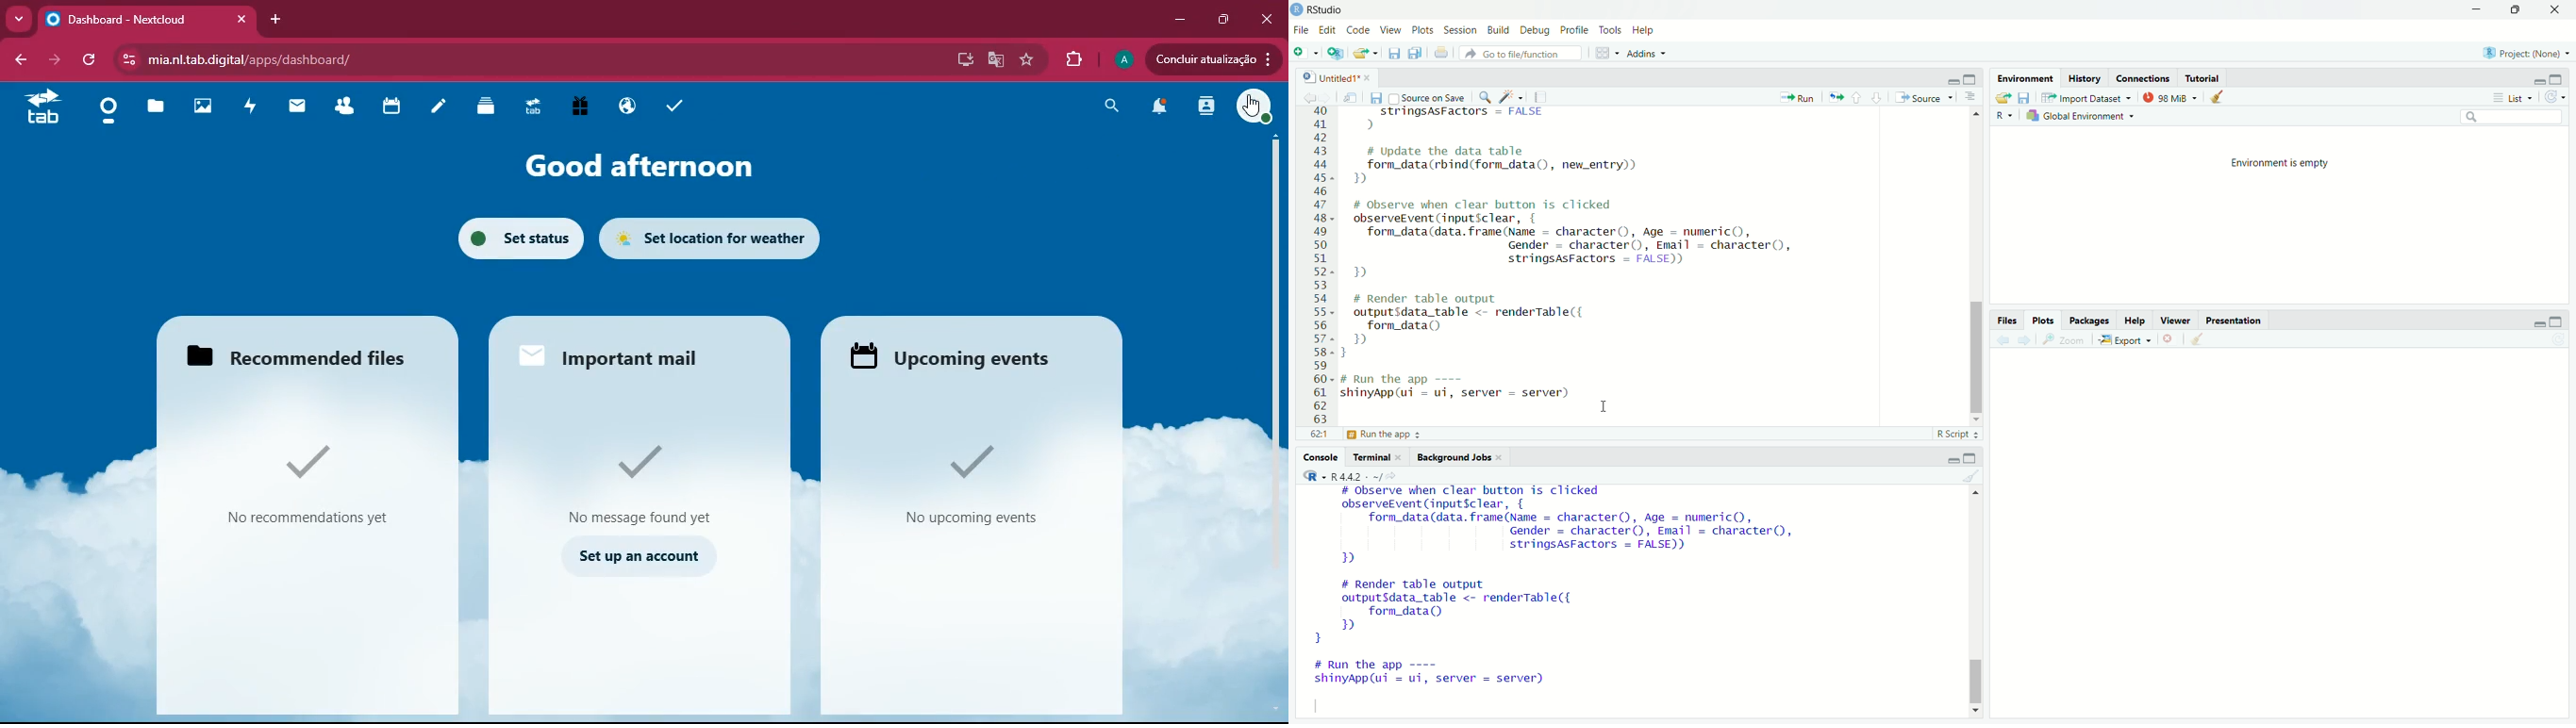 The width and height of the screenshot is (2576, 728). Describe the element at coordinates (1976, 115) in the screenshot. I see `move up` at that location.